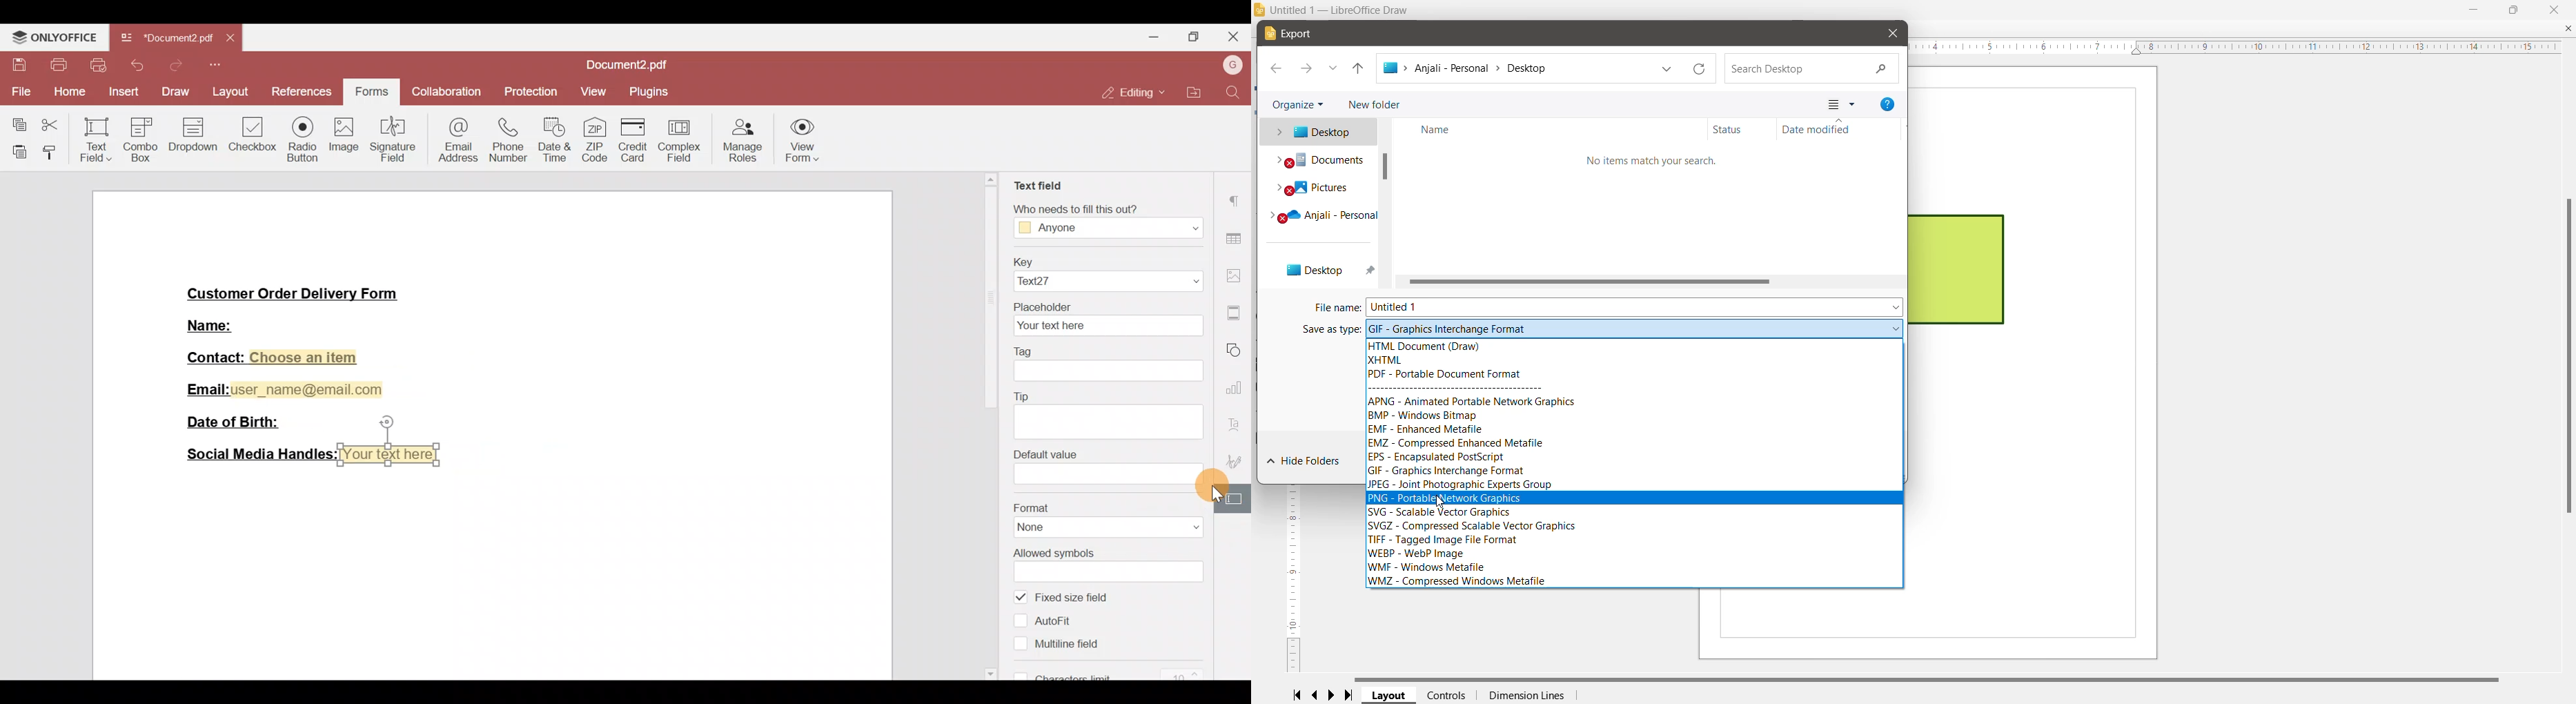  What do you see at coordinates (2556, 9) in the screenshot?
I see `Close` at bounding box center [2556, 9].